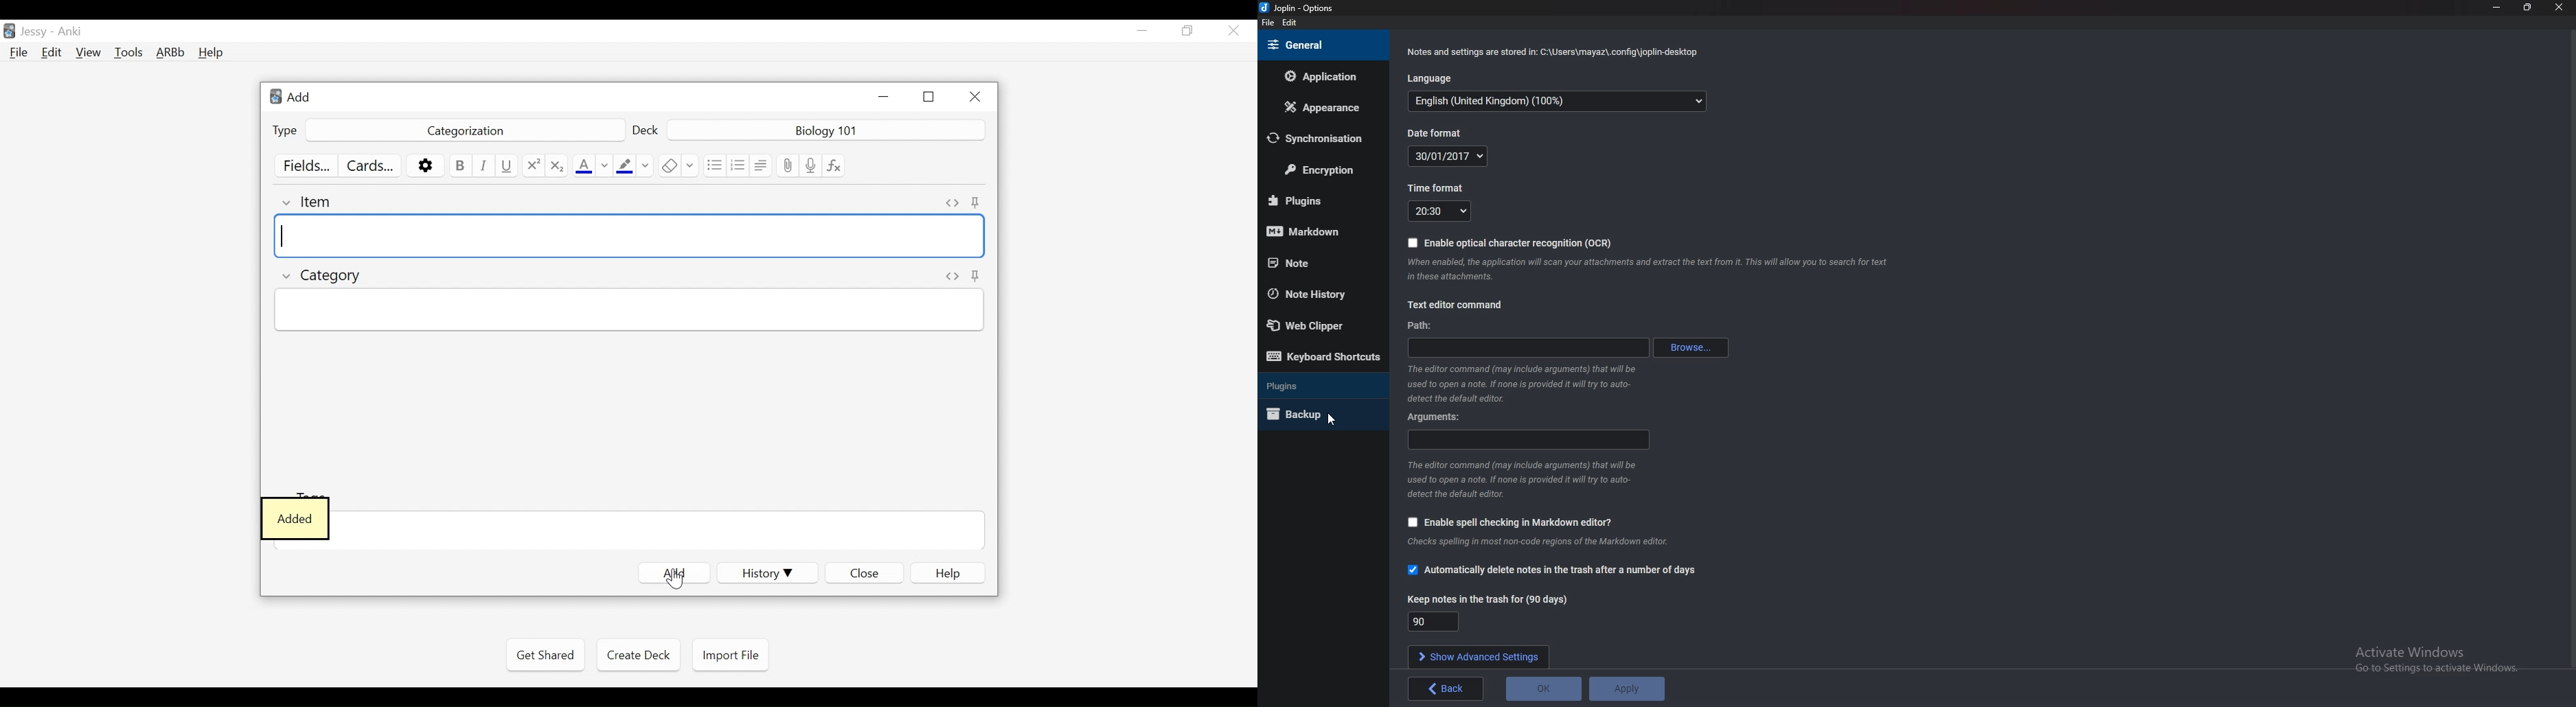  What do you see at coordinates (1439, 213) in the screenshot?
I see `Time format` at bounding box center [1439, 213].